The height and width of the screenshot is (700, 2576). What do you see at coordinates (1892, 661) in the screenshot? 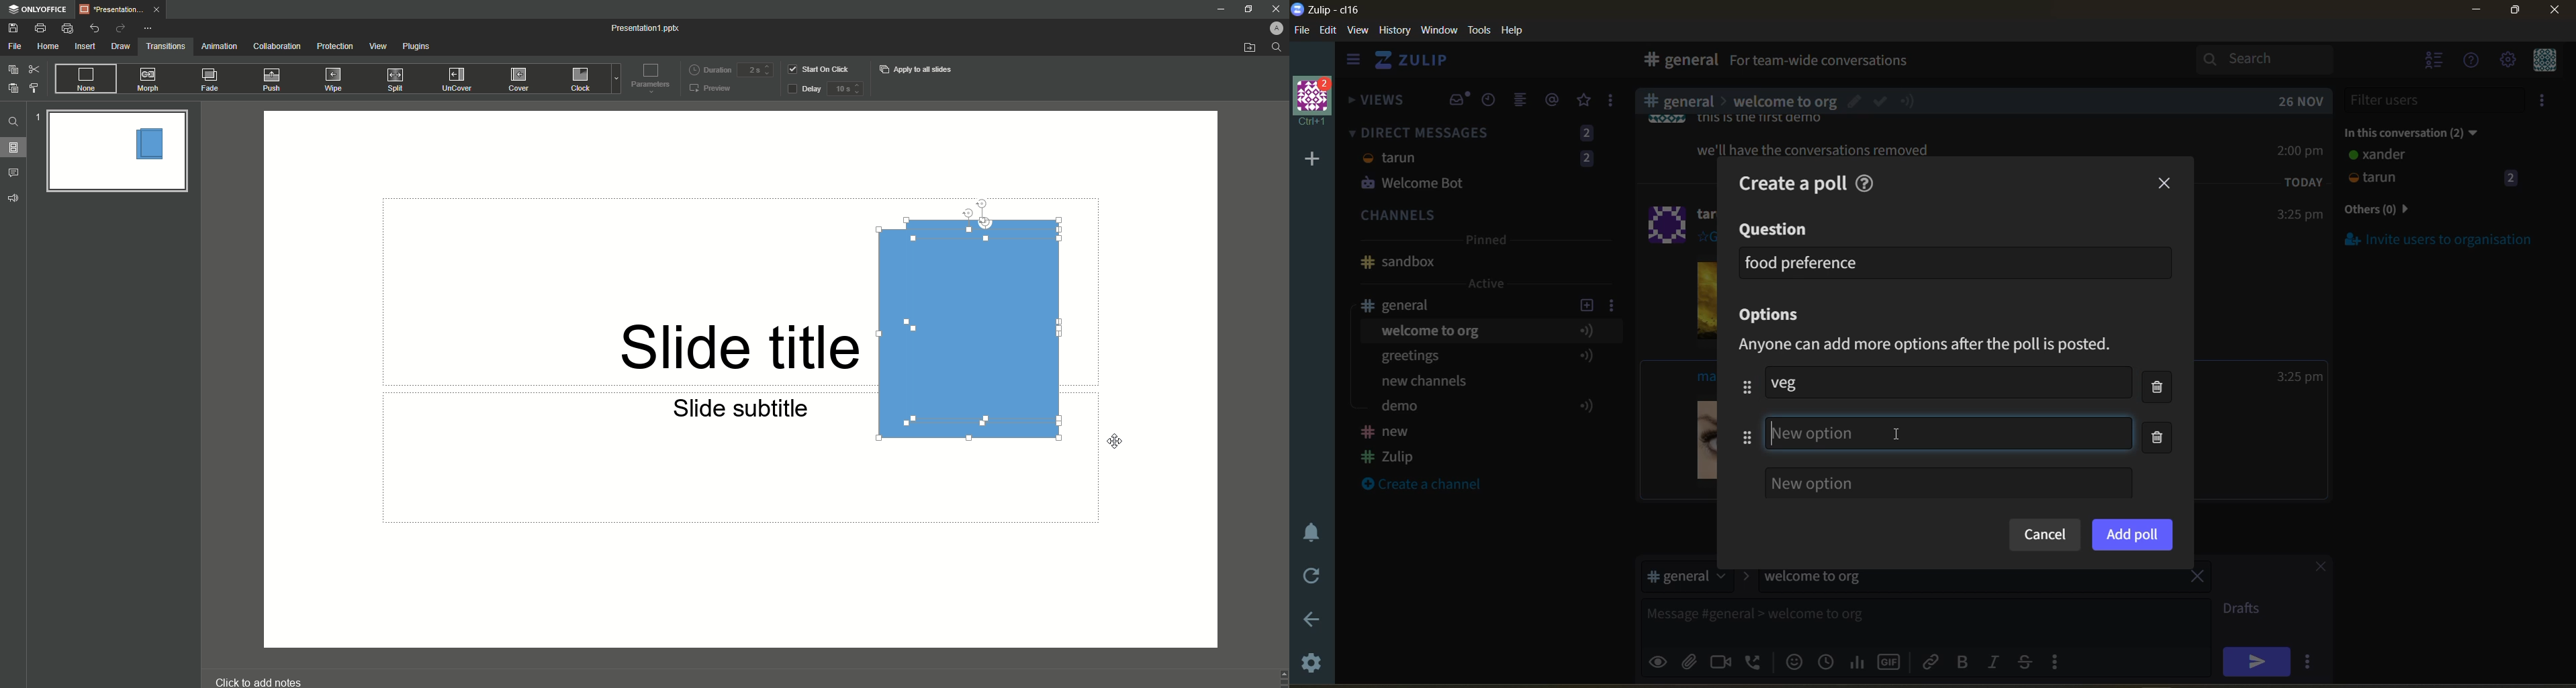
I see `add gif` at bounding box center [1892, 661].